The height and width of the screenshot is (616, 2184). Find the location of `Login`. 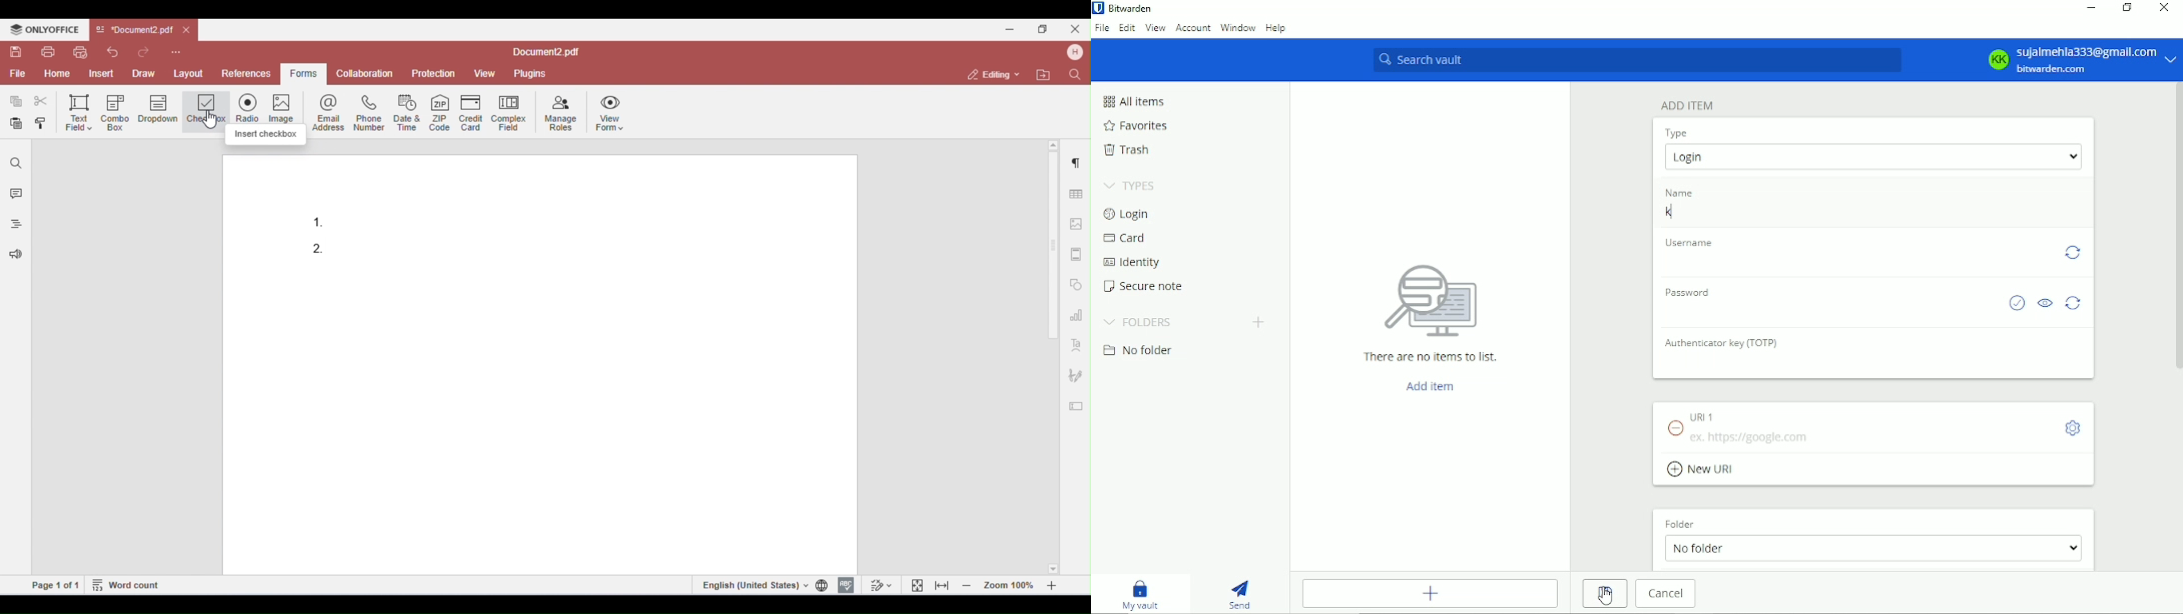

Login is located at coordinates (1127, 214).